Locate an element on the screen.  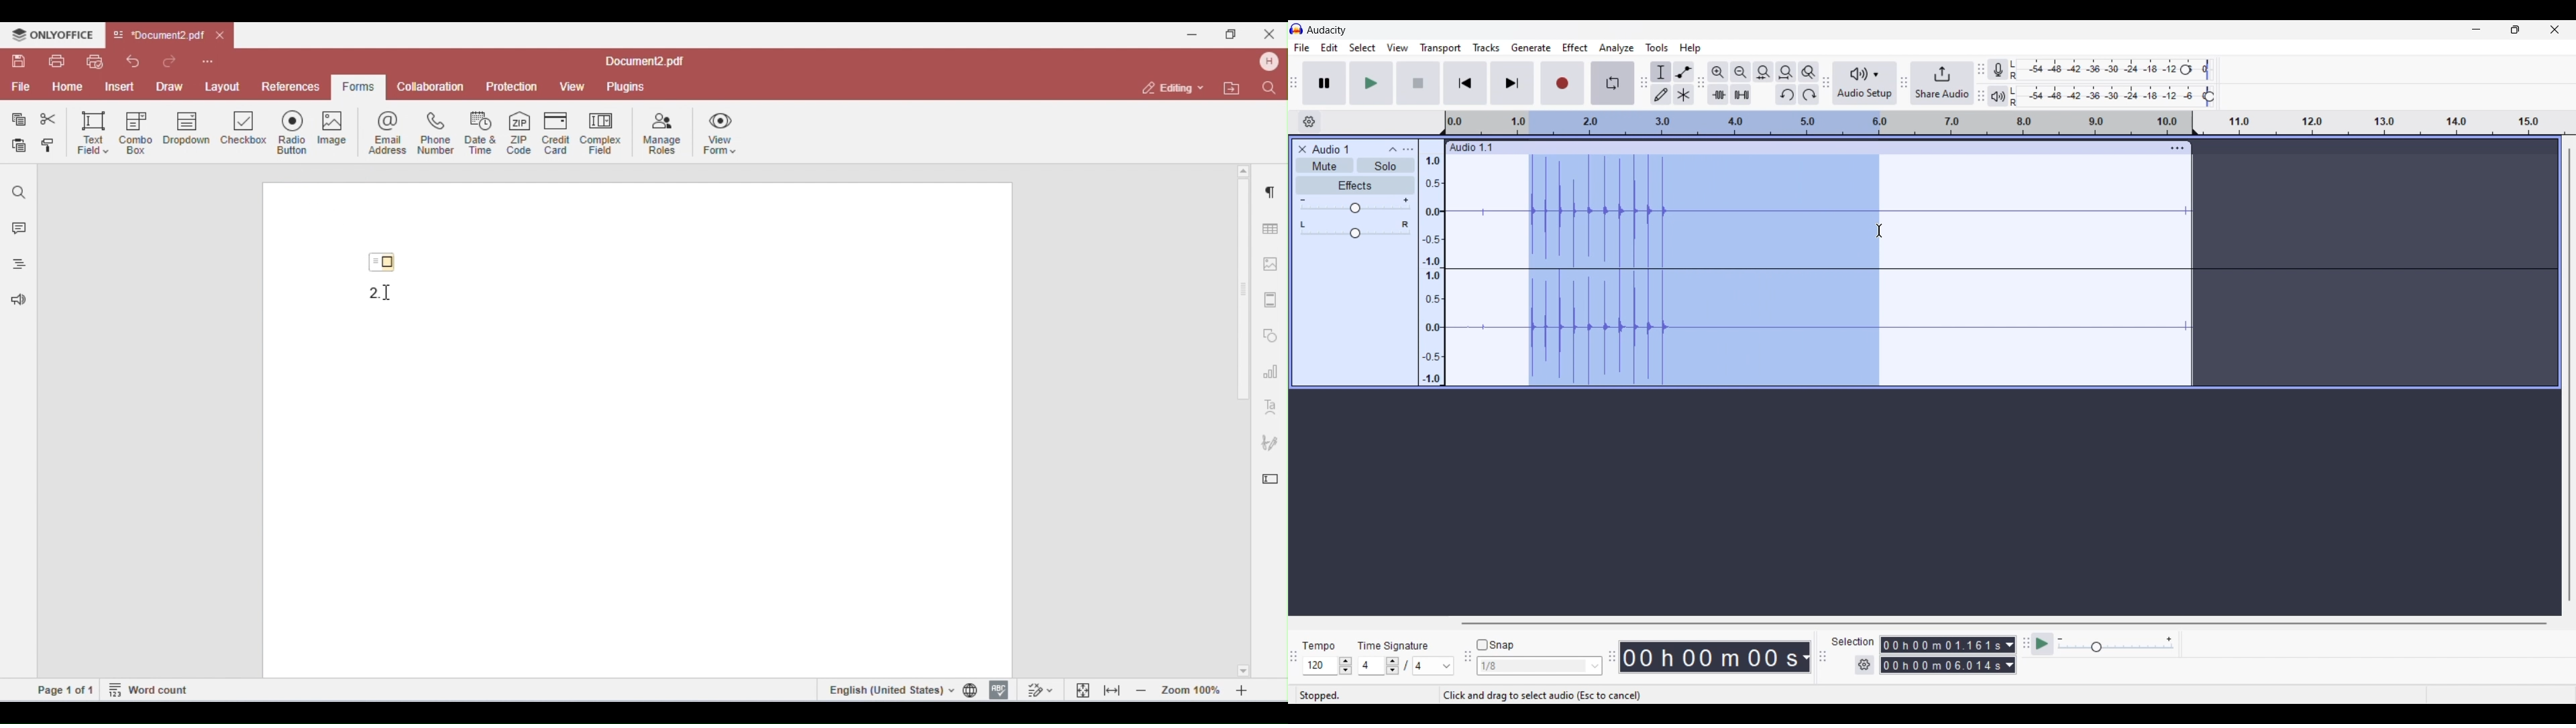
Selection is located at coordinates (1854, 642).